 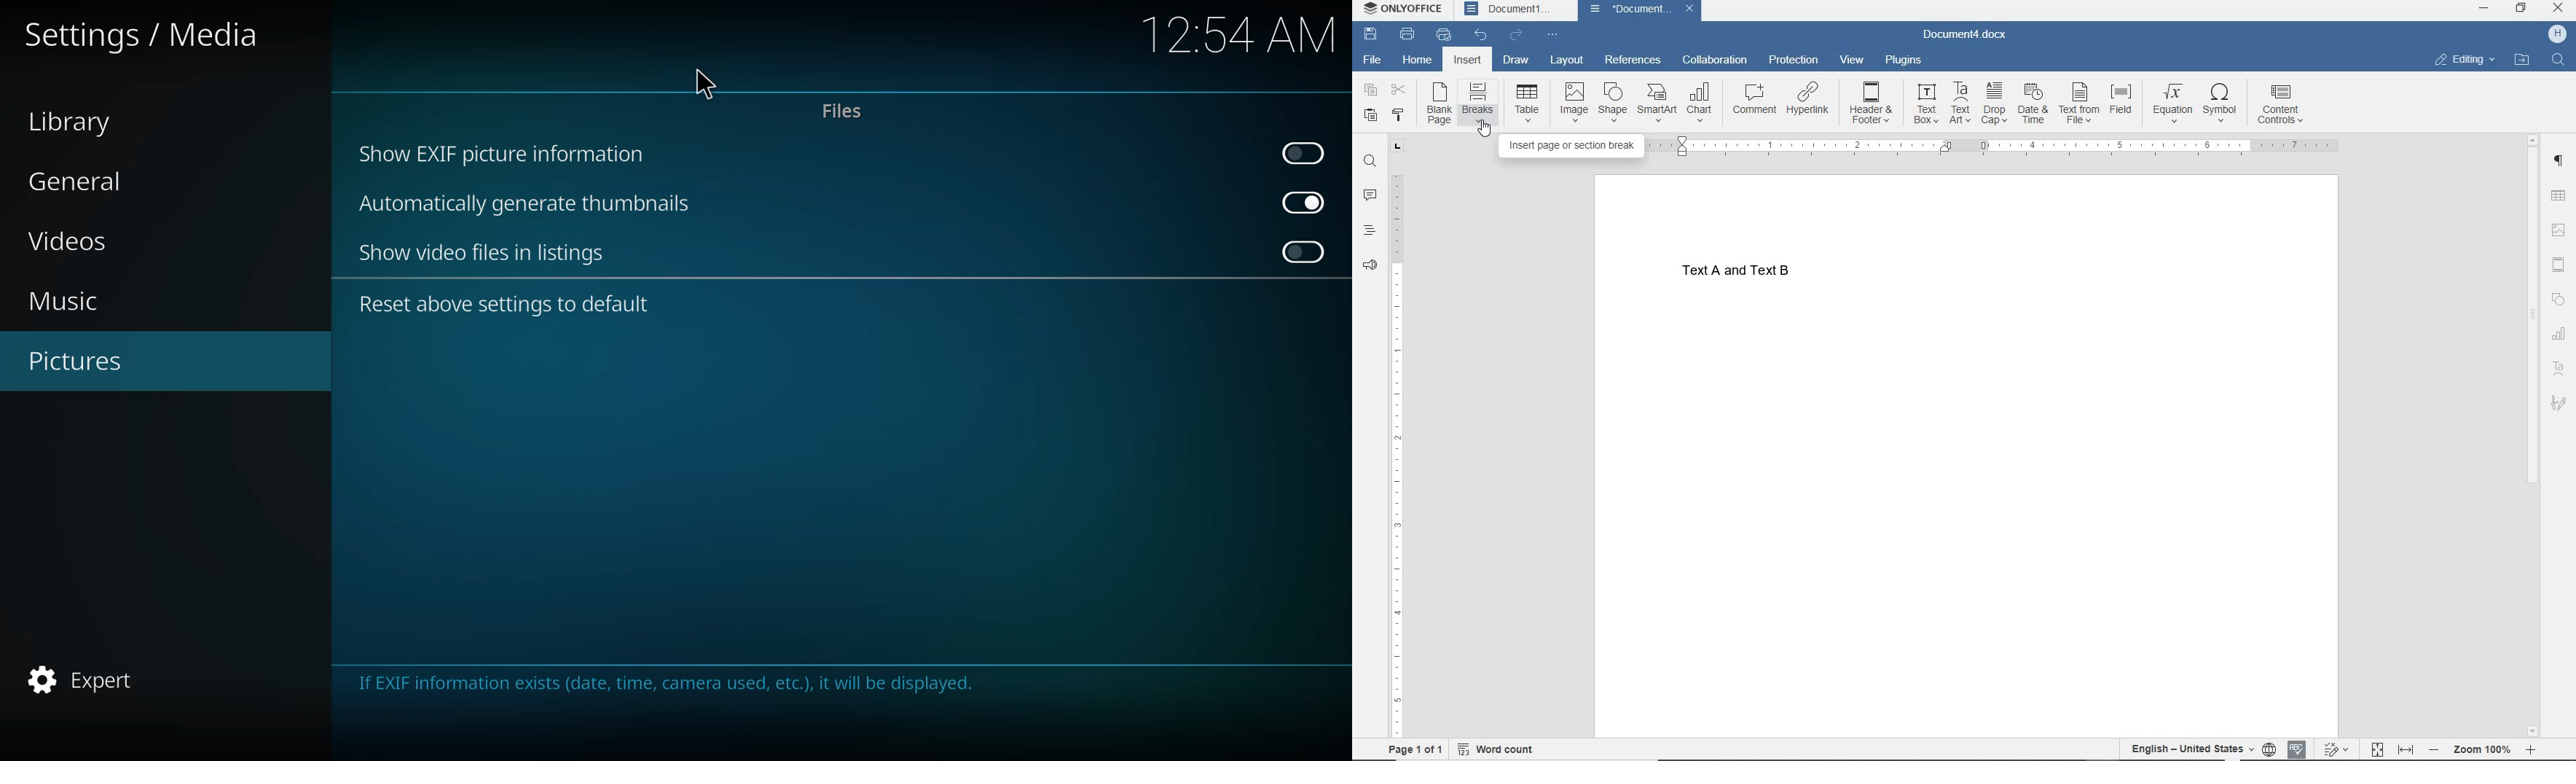 What do you see at coordinates (2171, 103) in the screenshot?
I see `EQUATION` at bounding box center [2171, 103].